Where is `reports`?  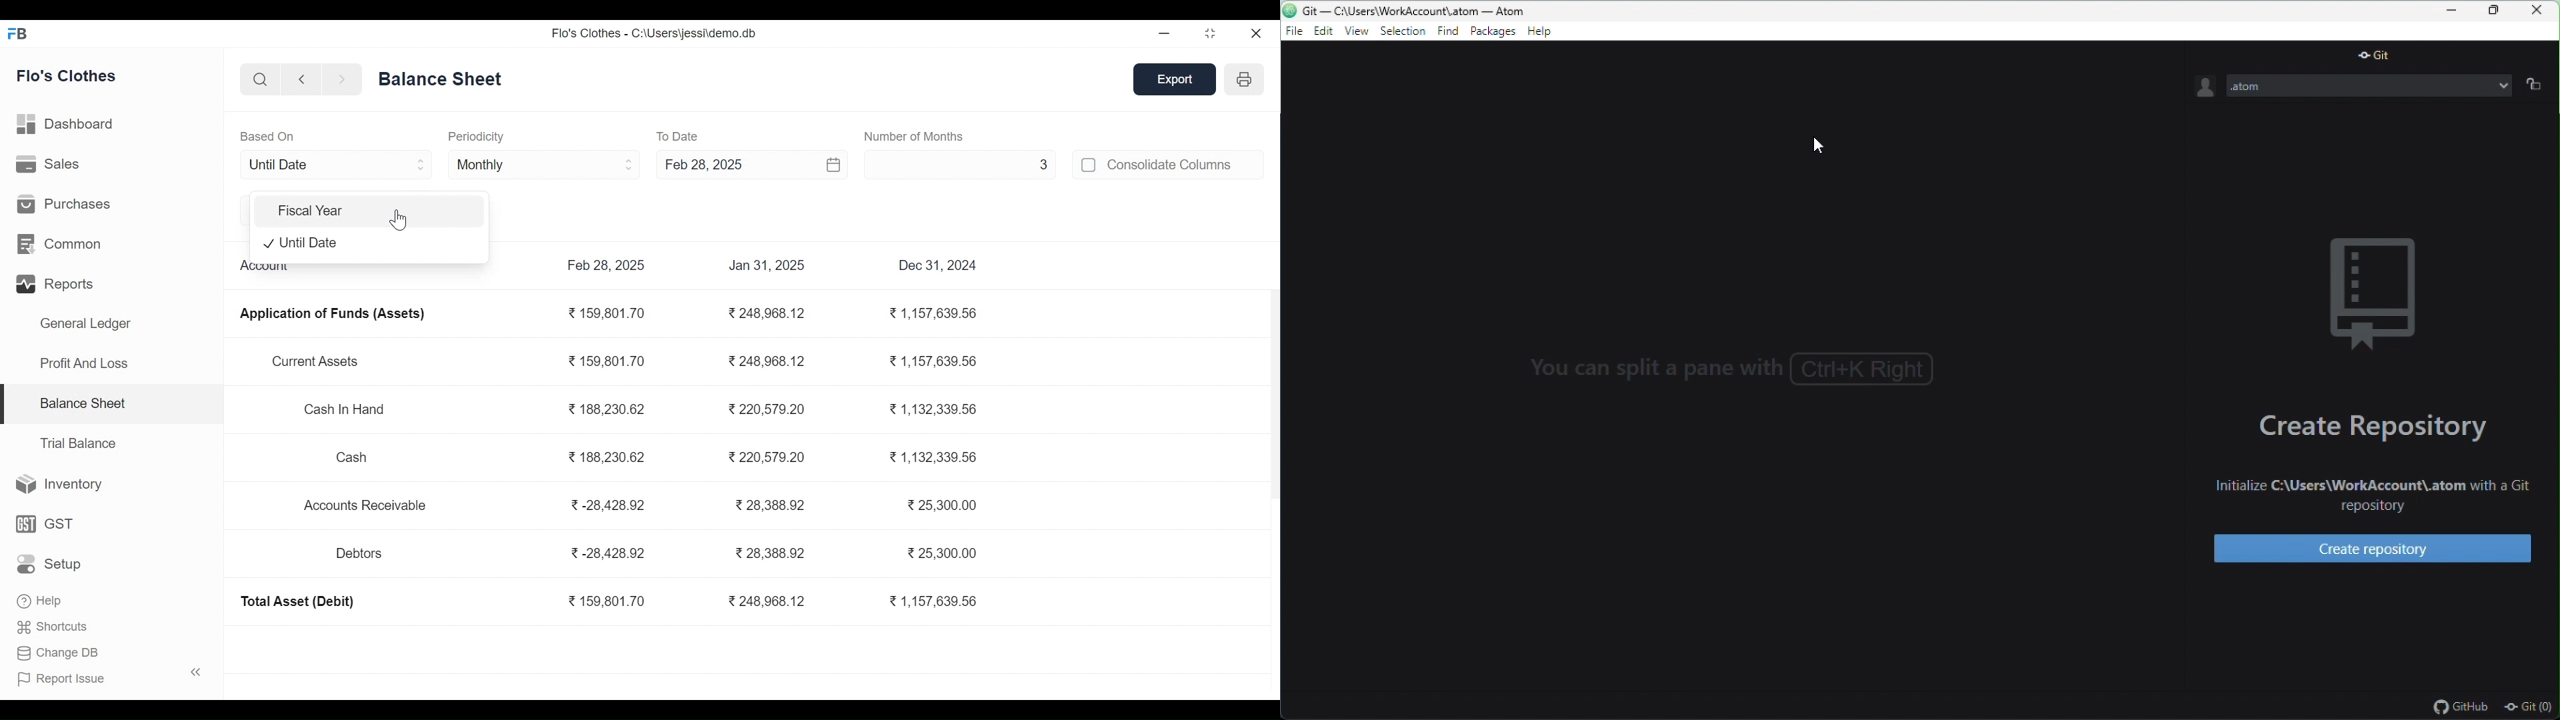
reports is located at coordinates (57, 285).